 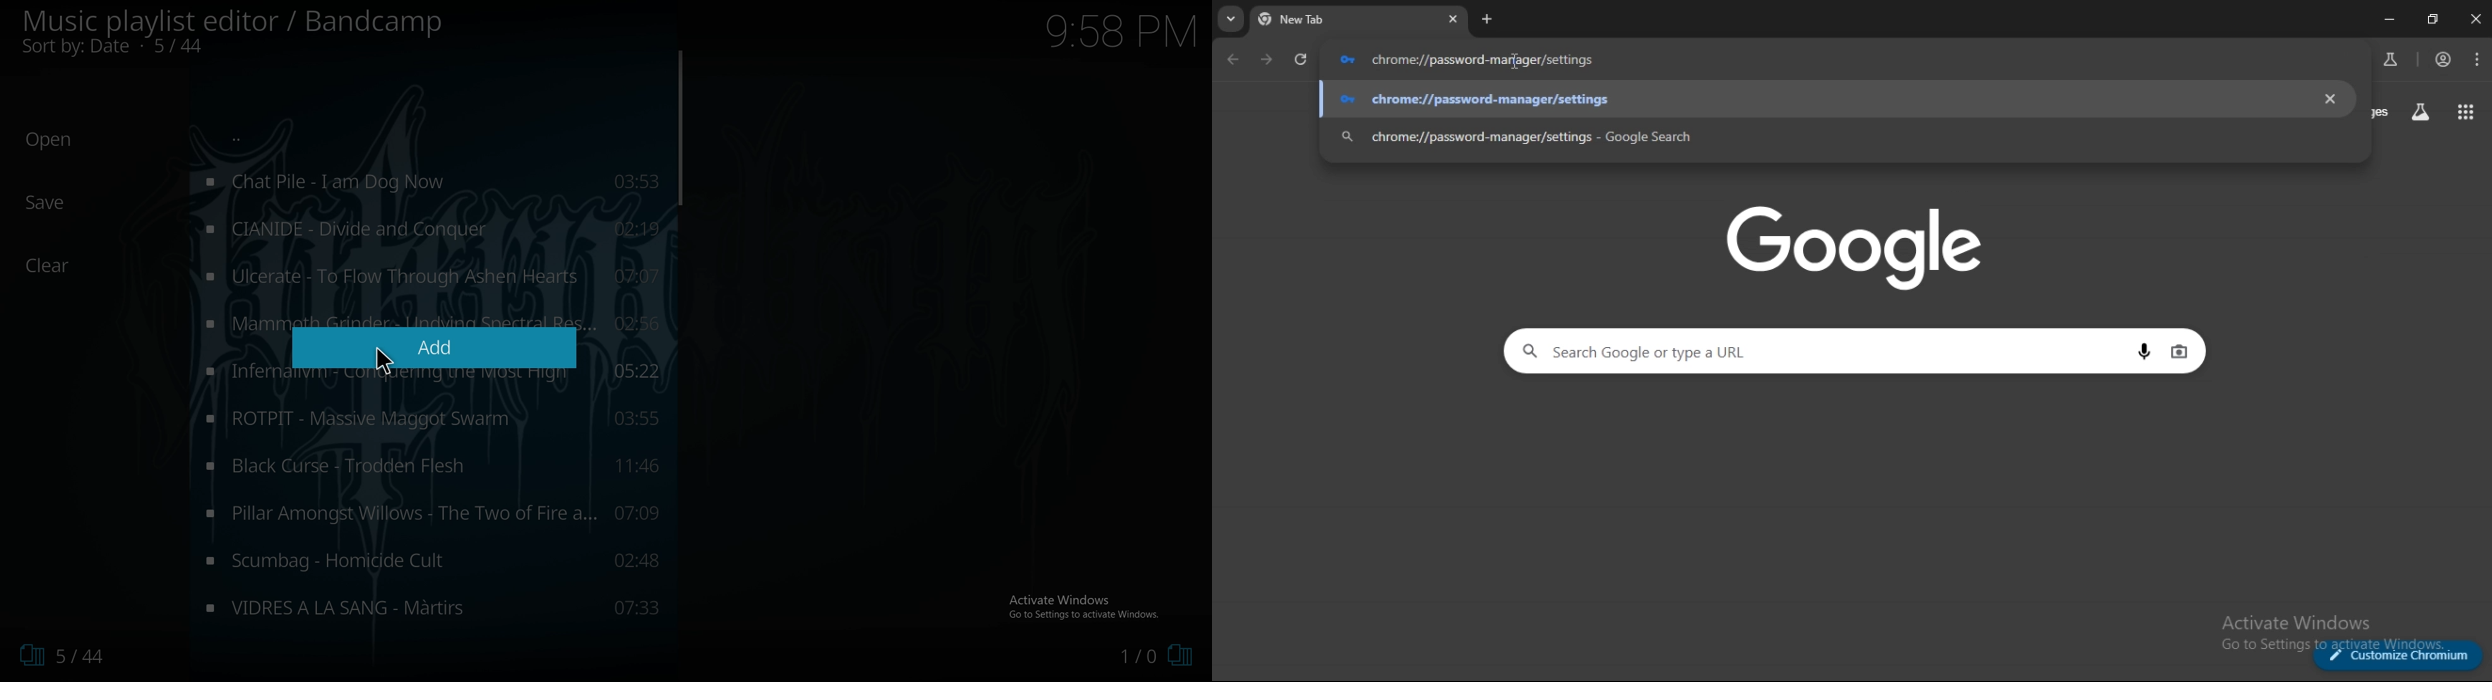 What do you see at coordinates (2474, 20) in the screenshot?
I see `close` at bounding box center [2474, 20].